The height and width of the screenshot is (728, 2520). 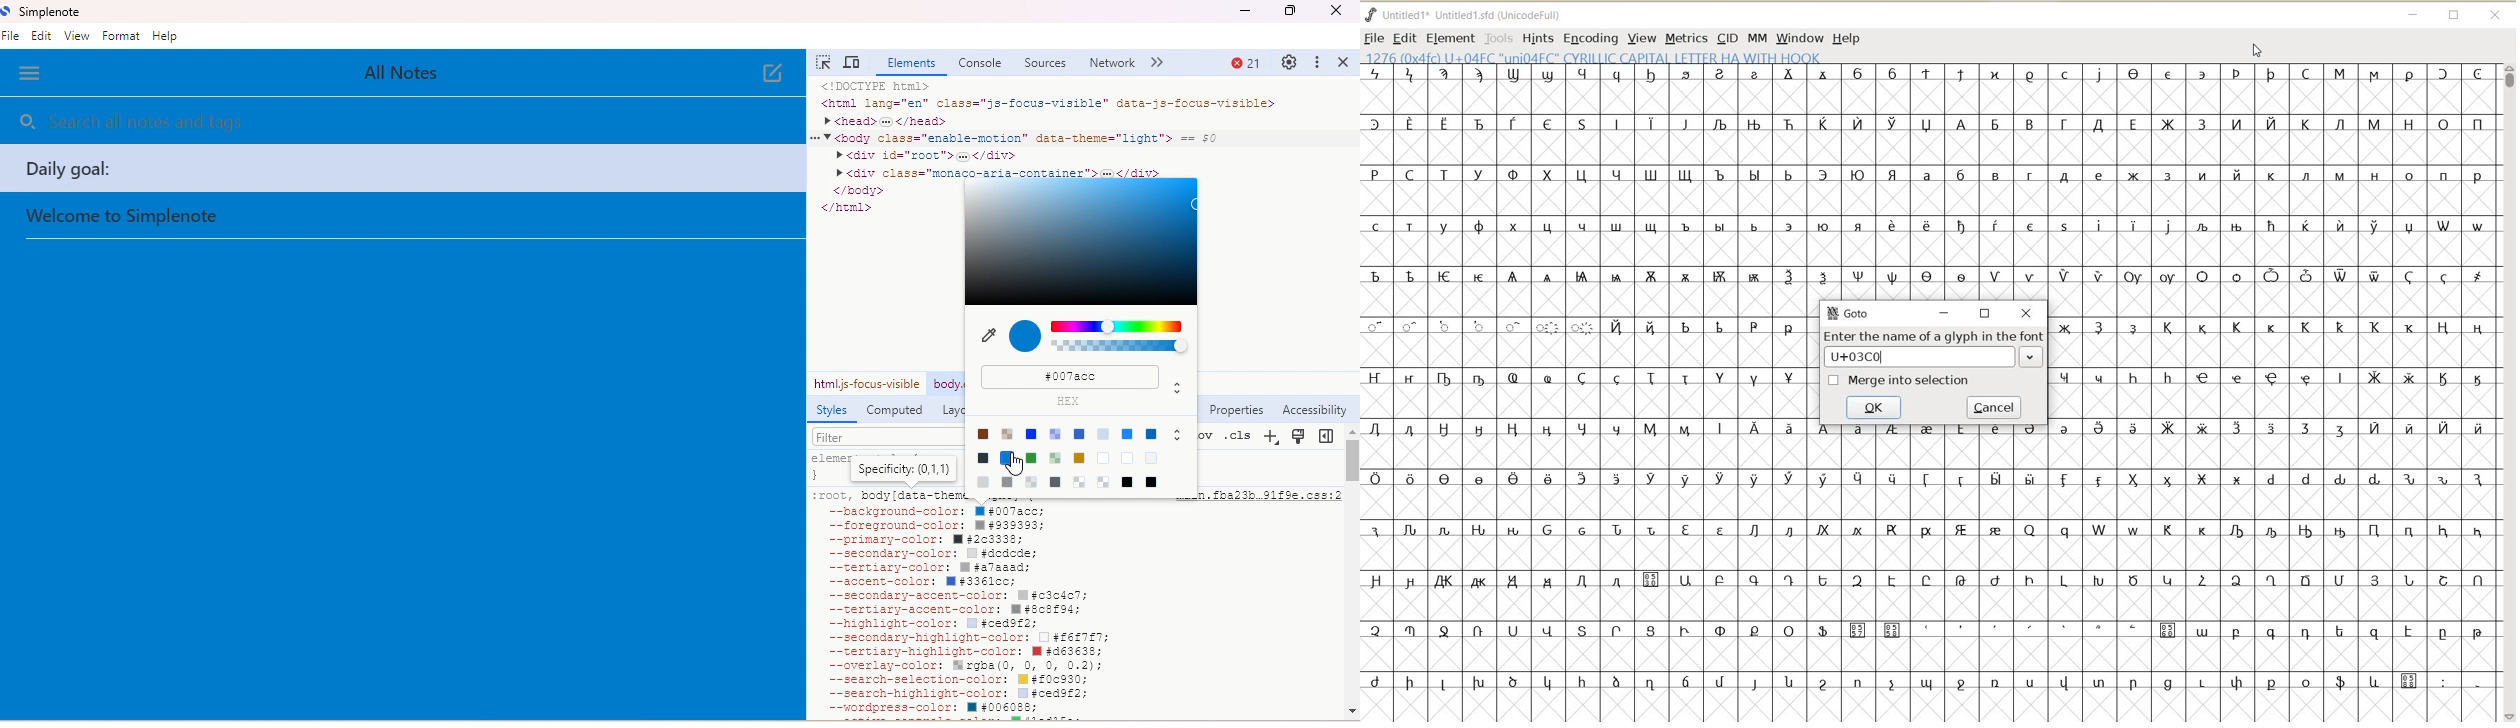 What do you see at coordinates (934, 625) in the screenshot?
I see `highlight-color` at bounding box center [934, 625].